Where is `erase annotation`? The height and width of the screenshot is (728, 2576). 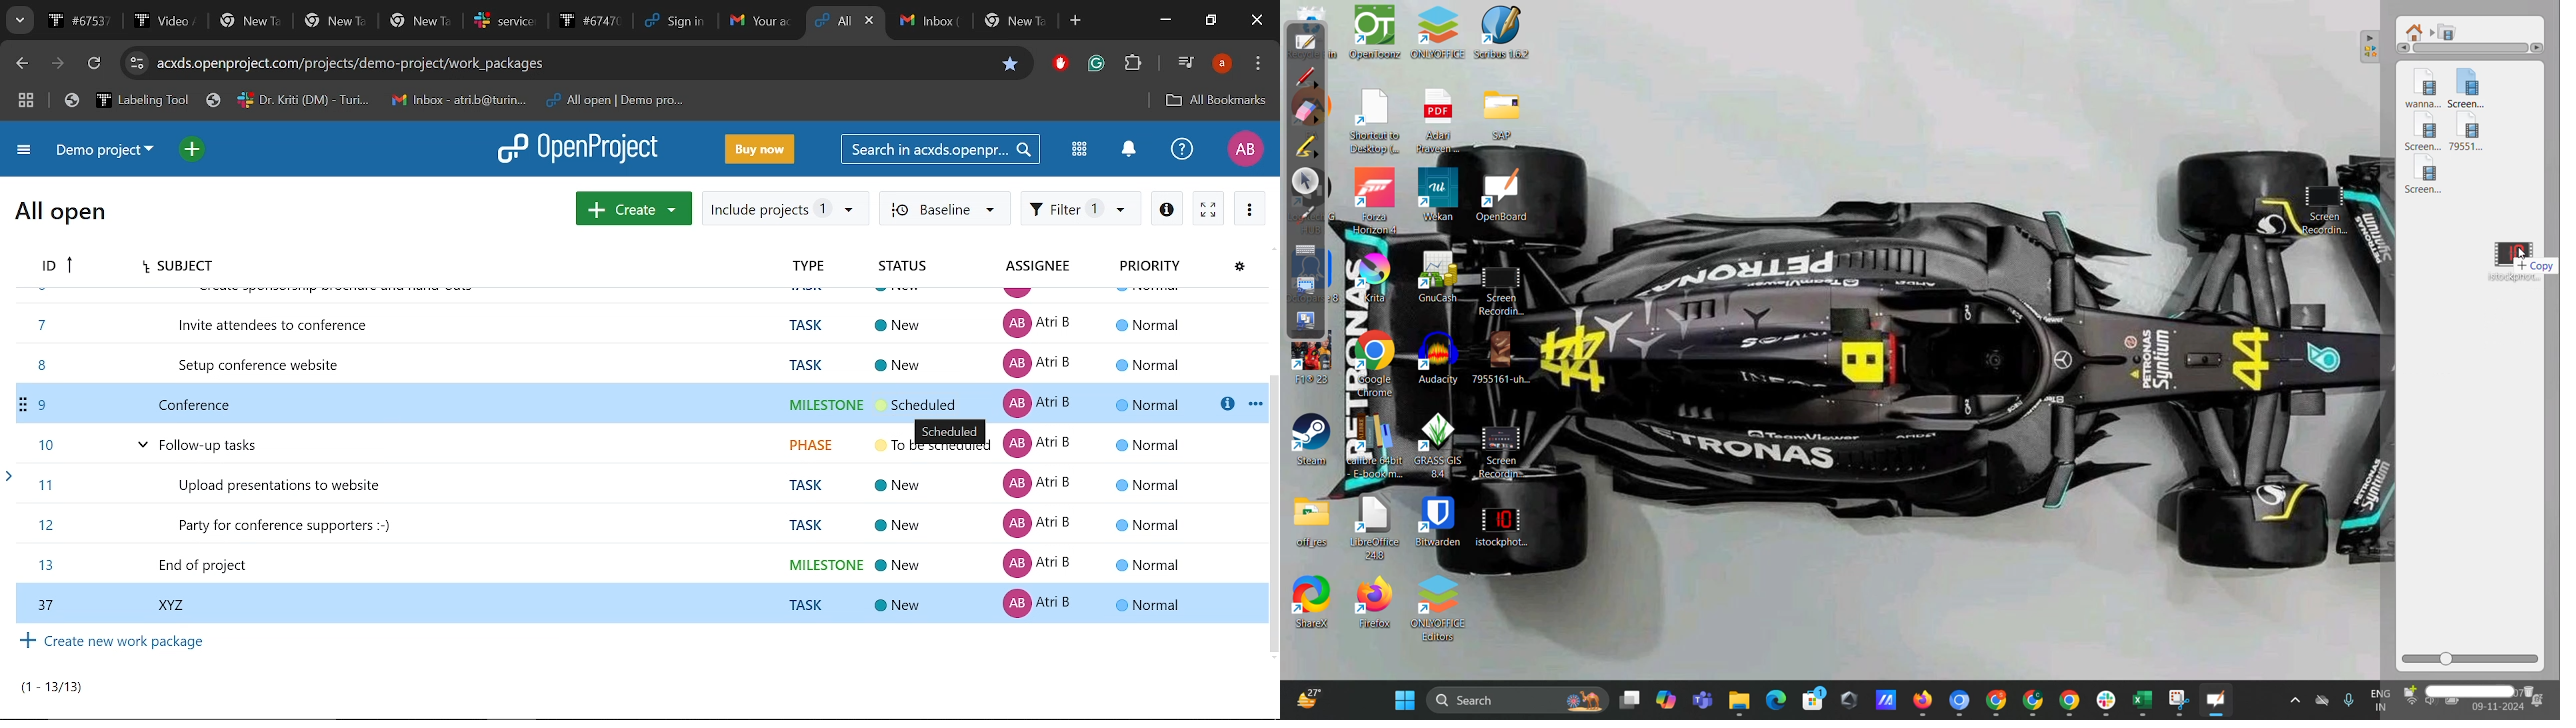
erase annotation is located at coordinates (1311, 112).